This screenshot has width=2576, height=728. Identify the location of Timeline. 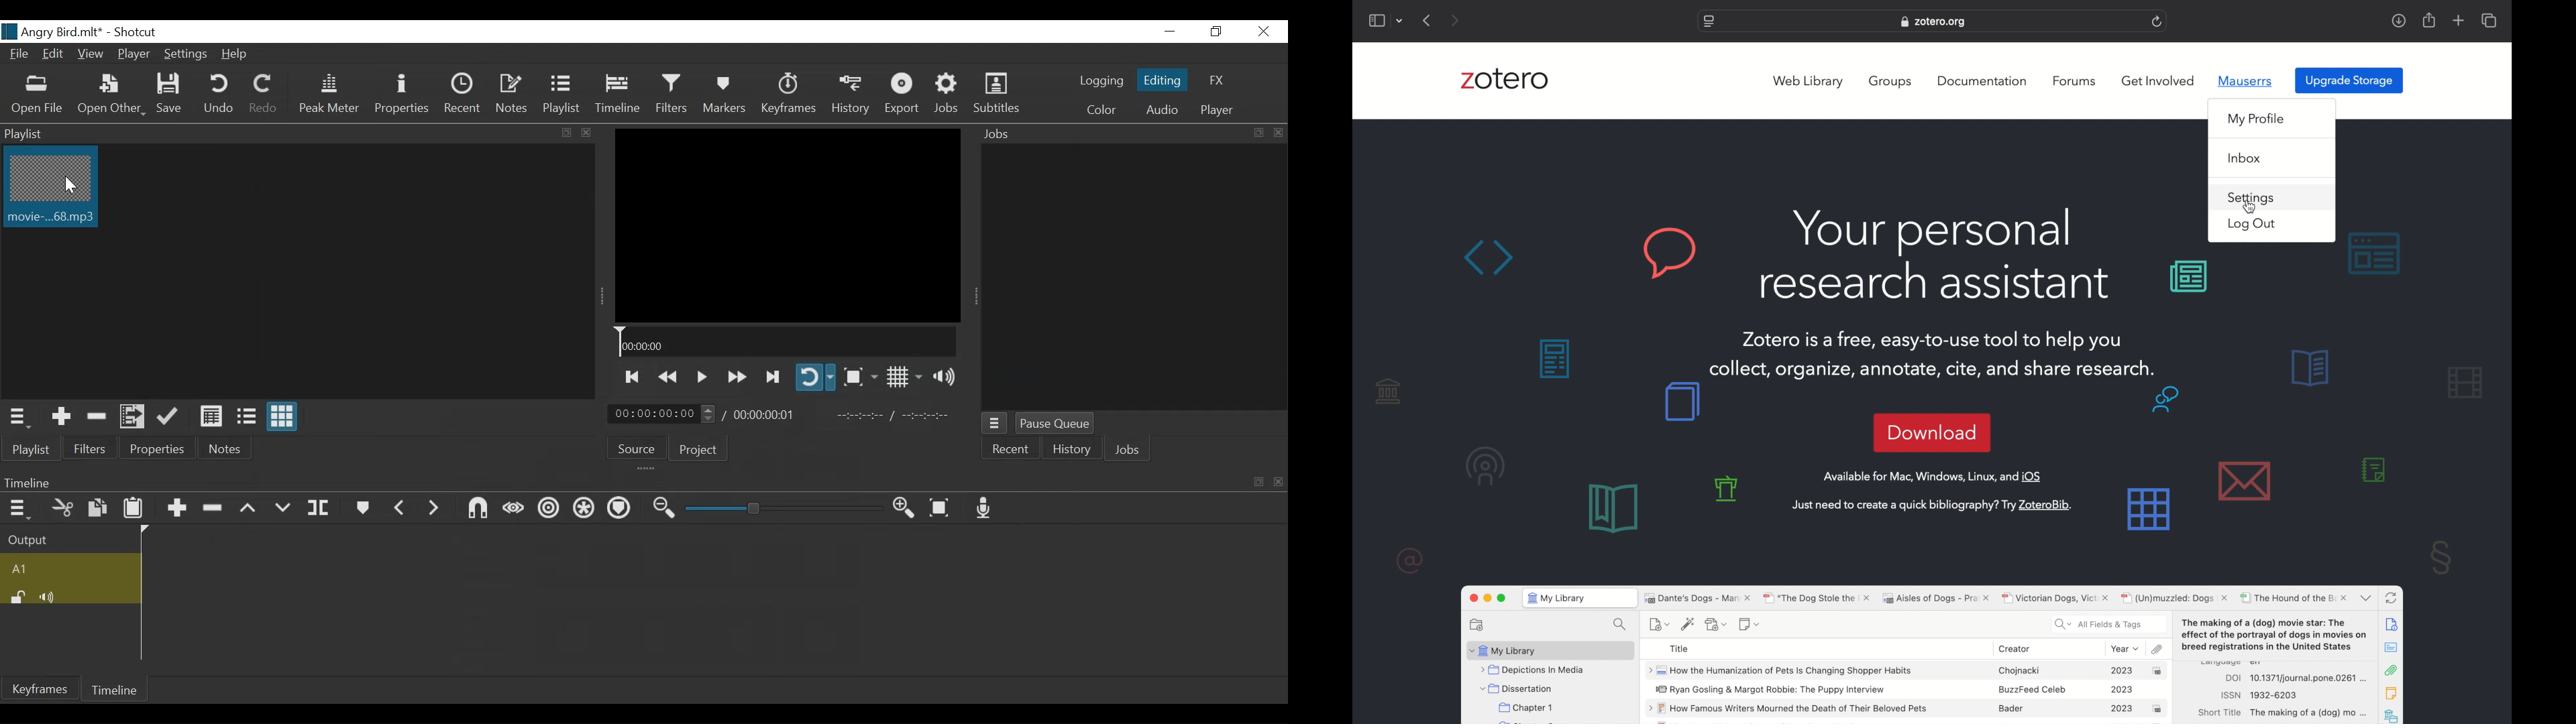
(786, 342).